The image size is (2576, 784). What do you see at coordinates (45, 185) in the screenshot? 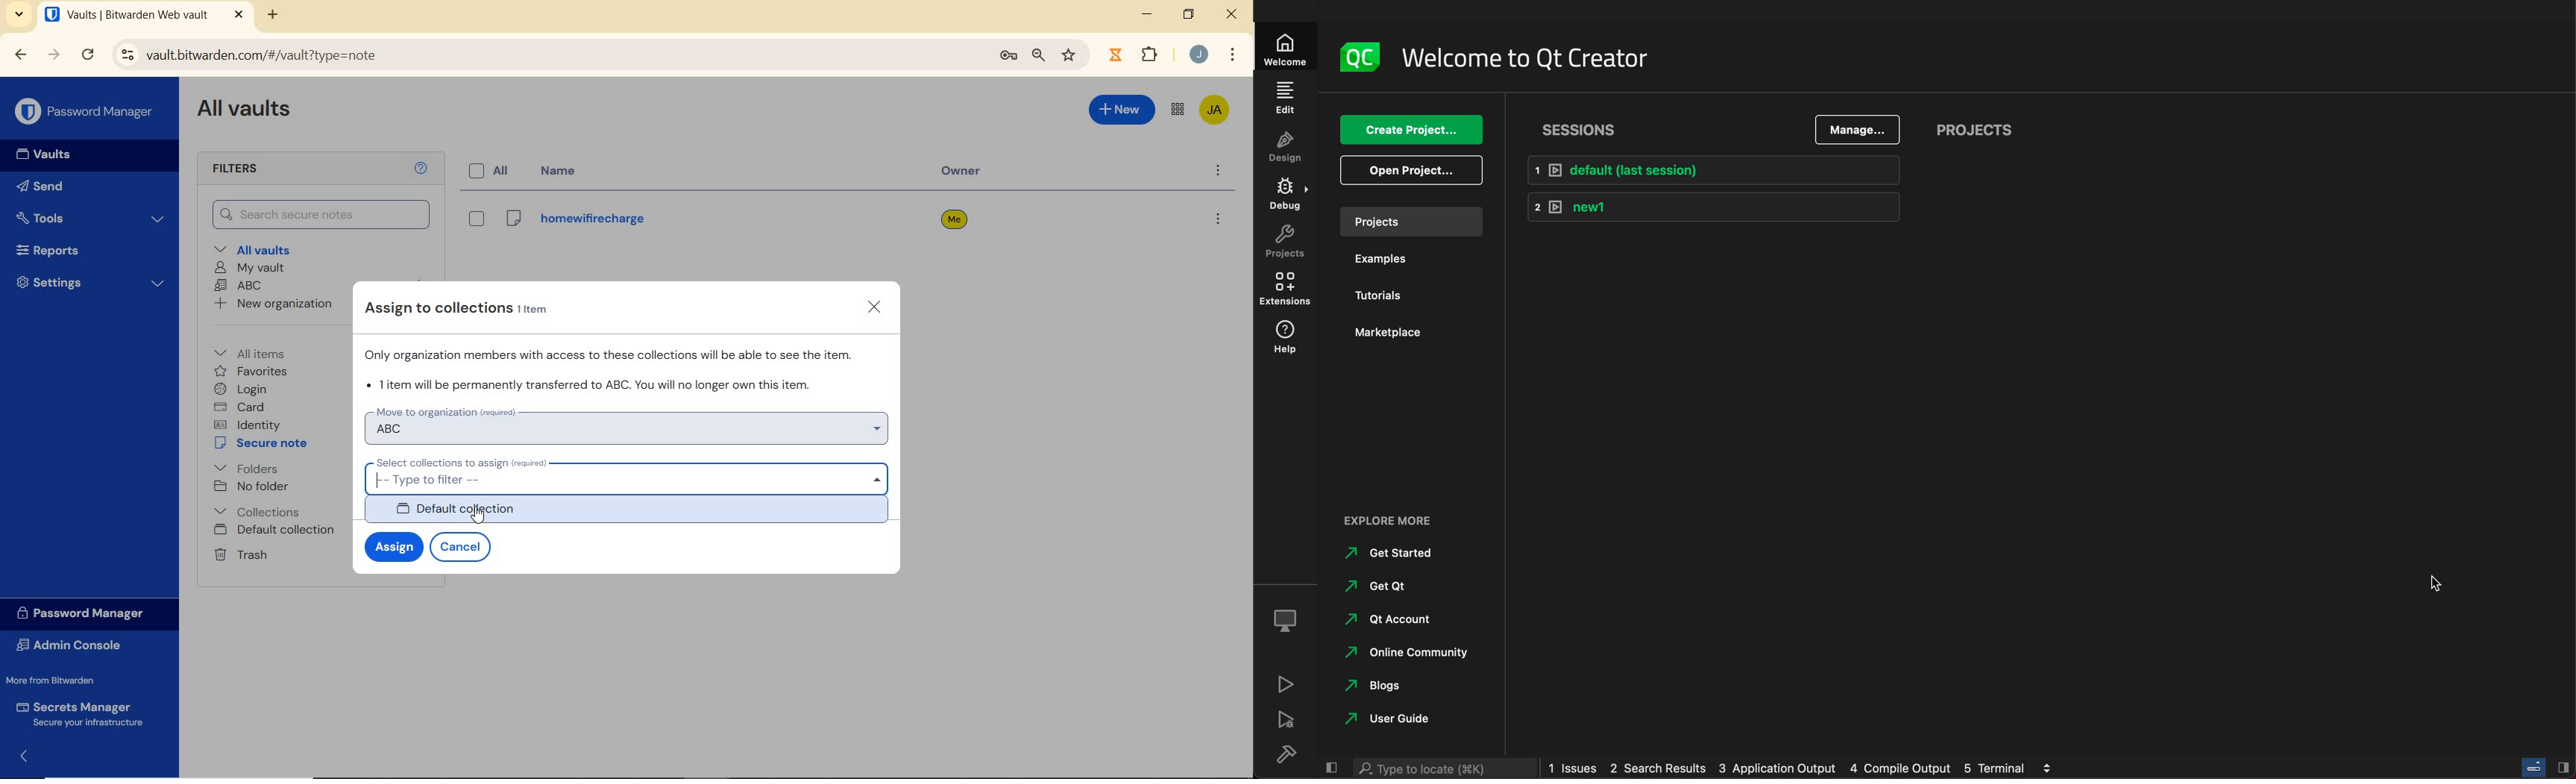
I see `Send` at bounding box center [45, 185].